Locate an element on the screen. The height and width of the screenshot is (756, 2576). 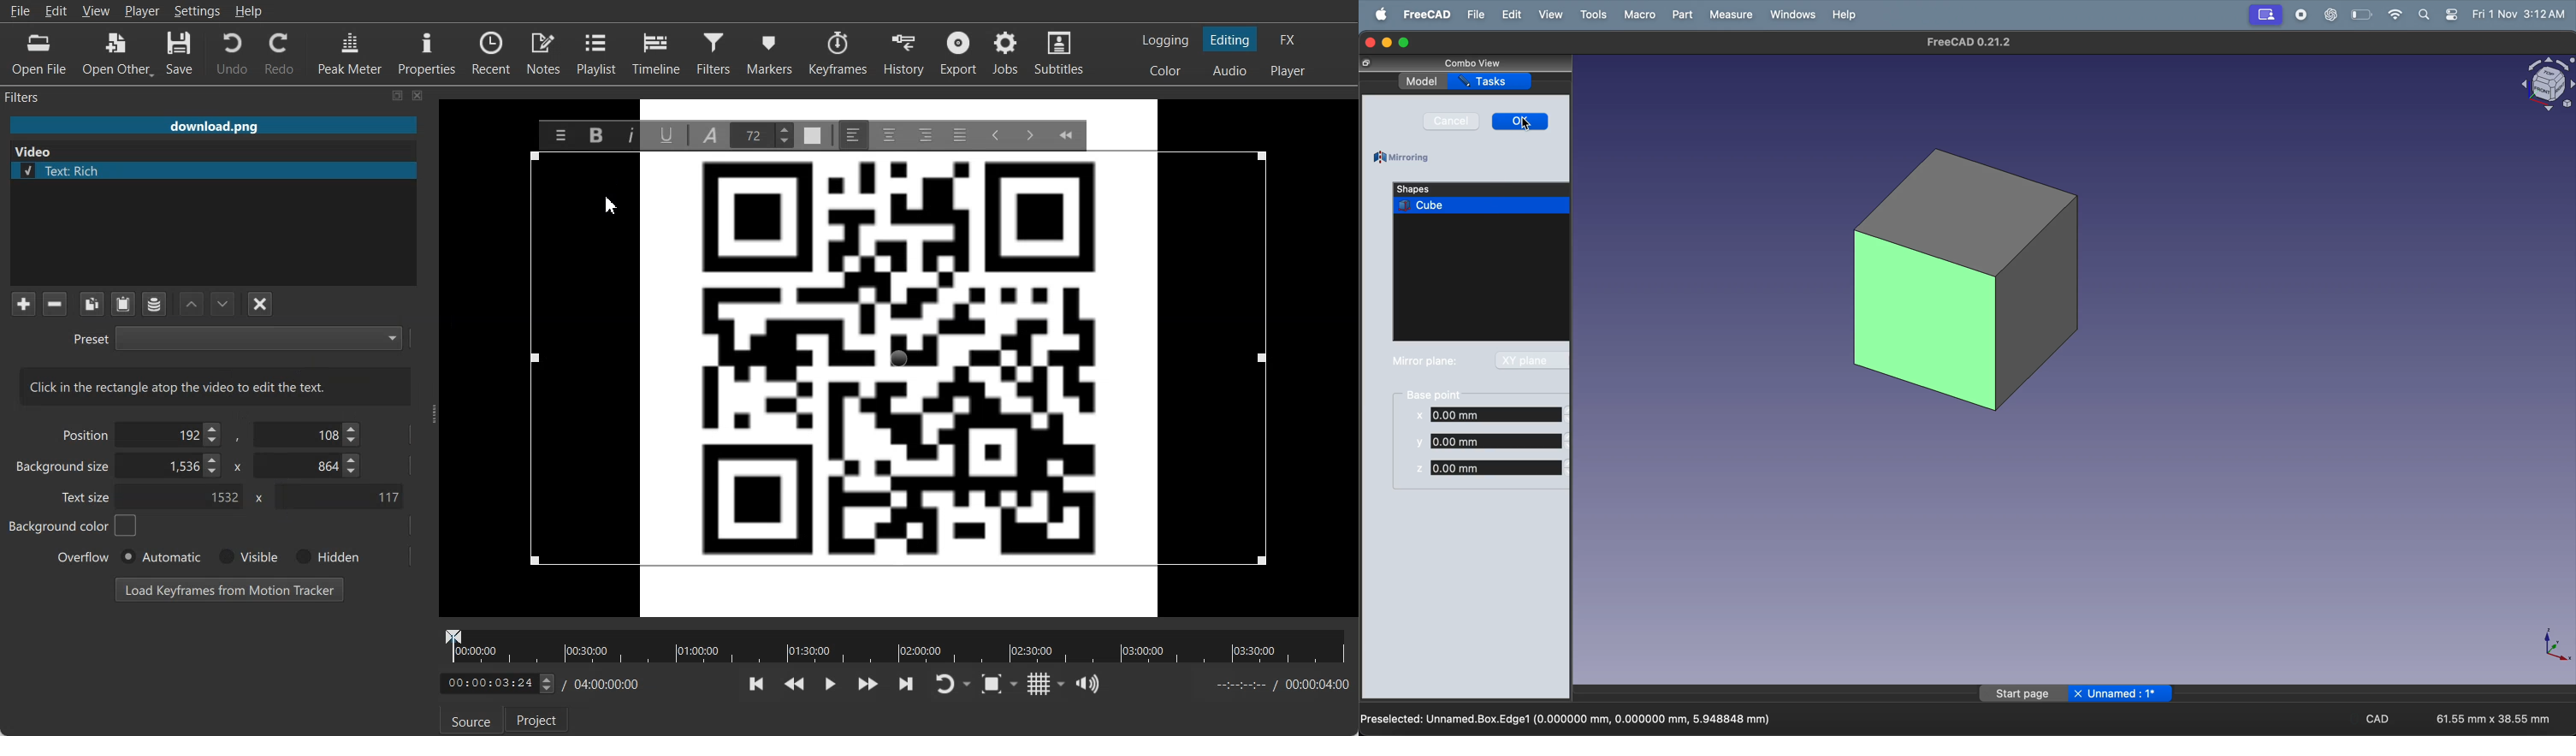
Open File is located at coordinates (39, 55).